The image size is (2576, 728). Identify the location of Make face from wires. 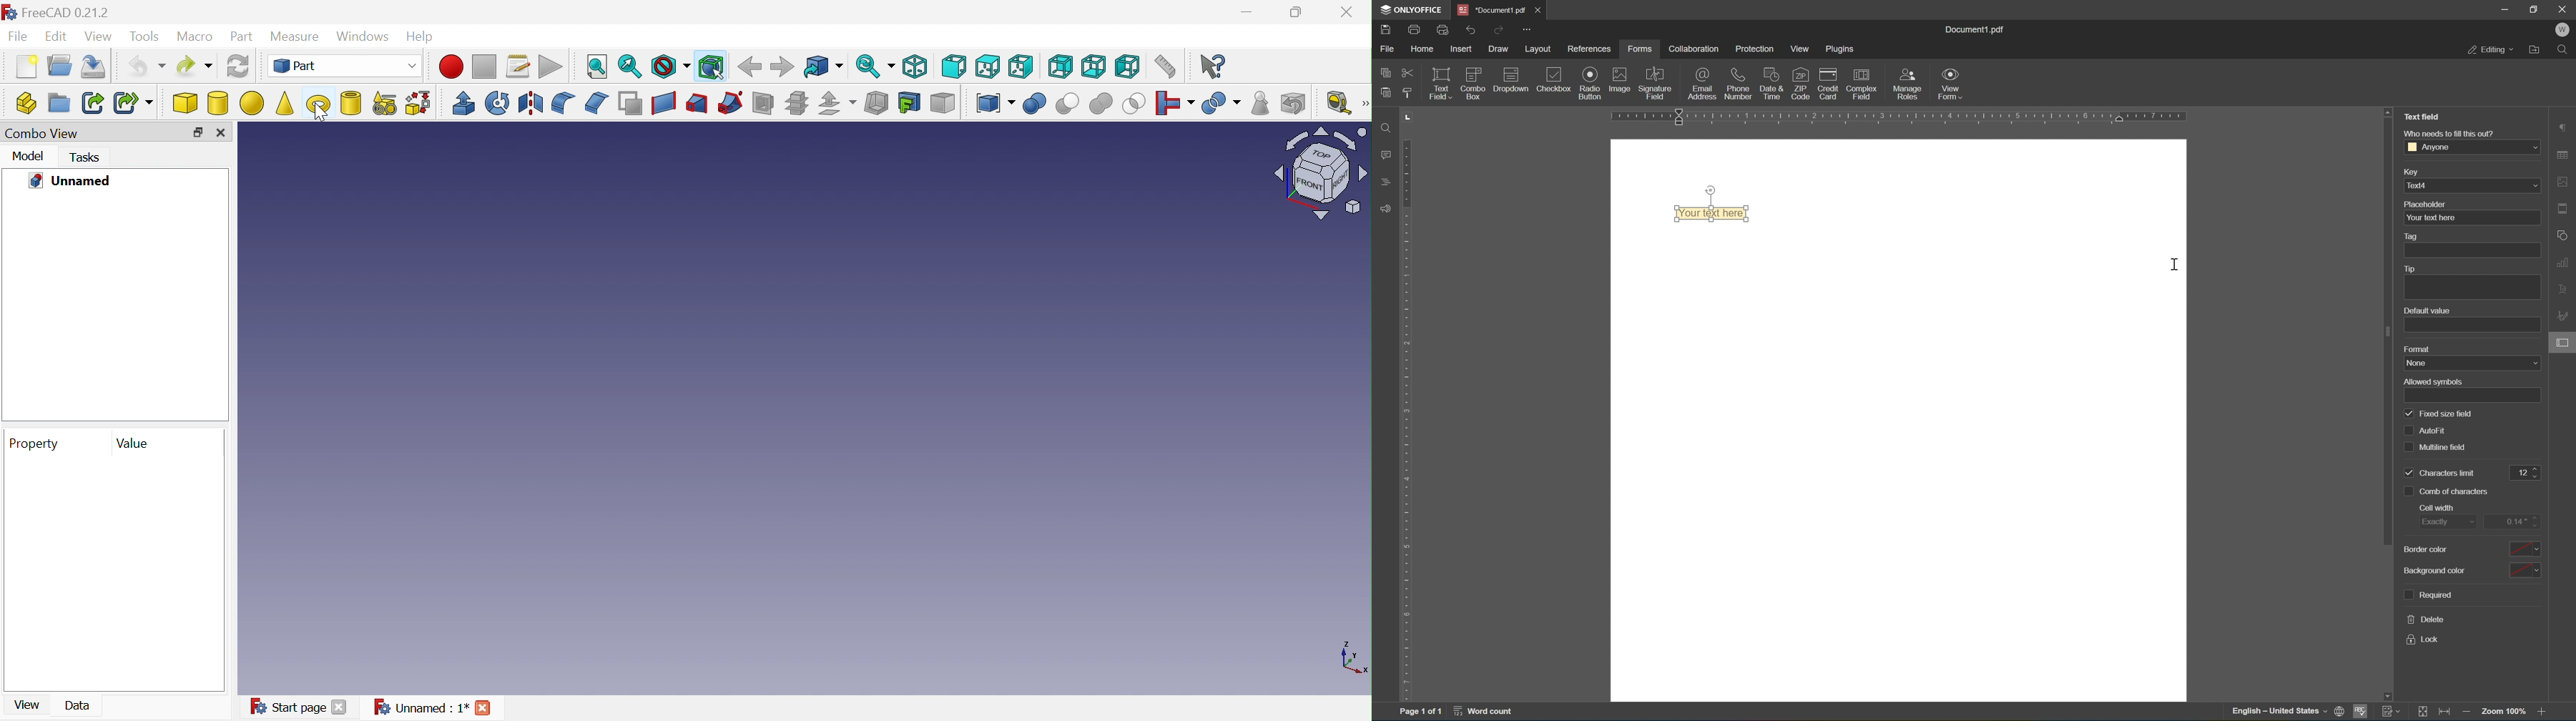
(629, 102).